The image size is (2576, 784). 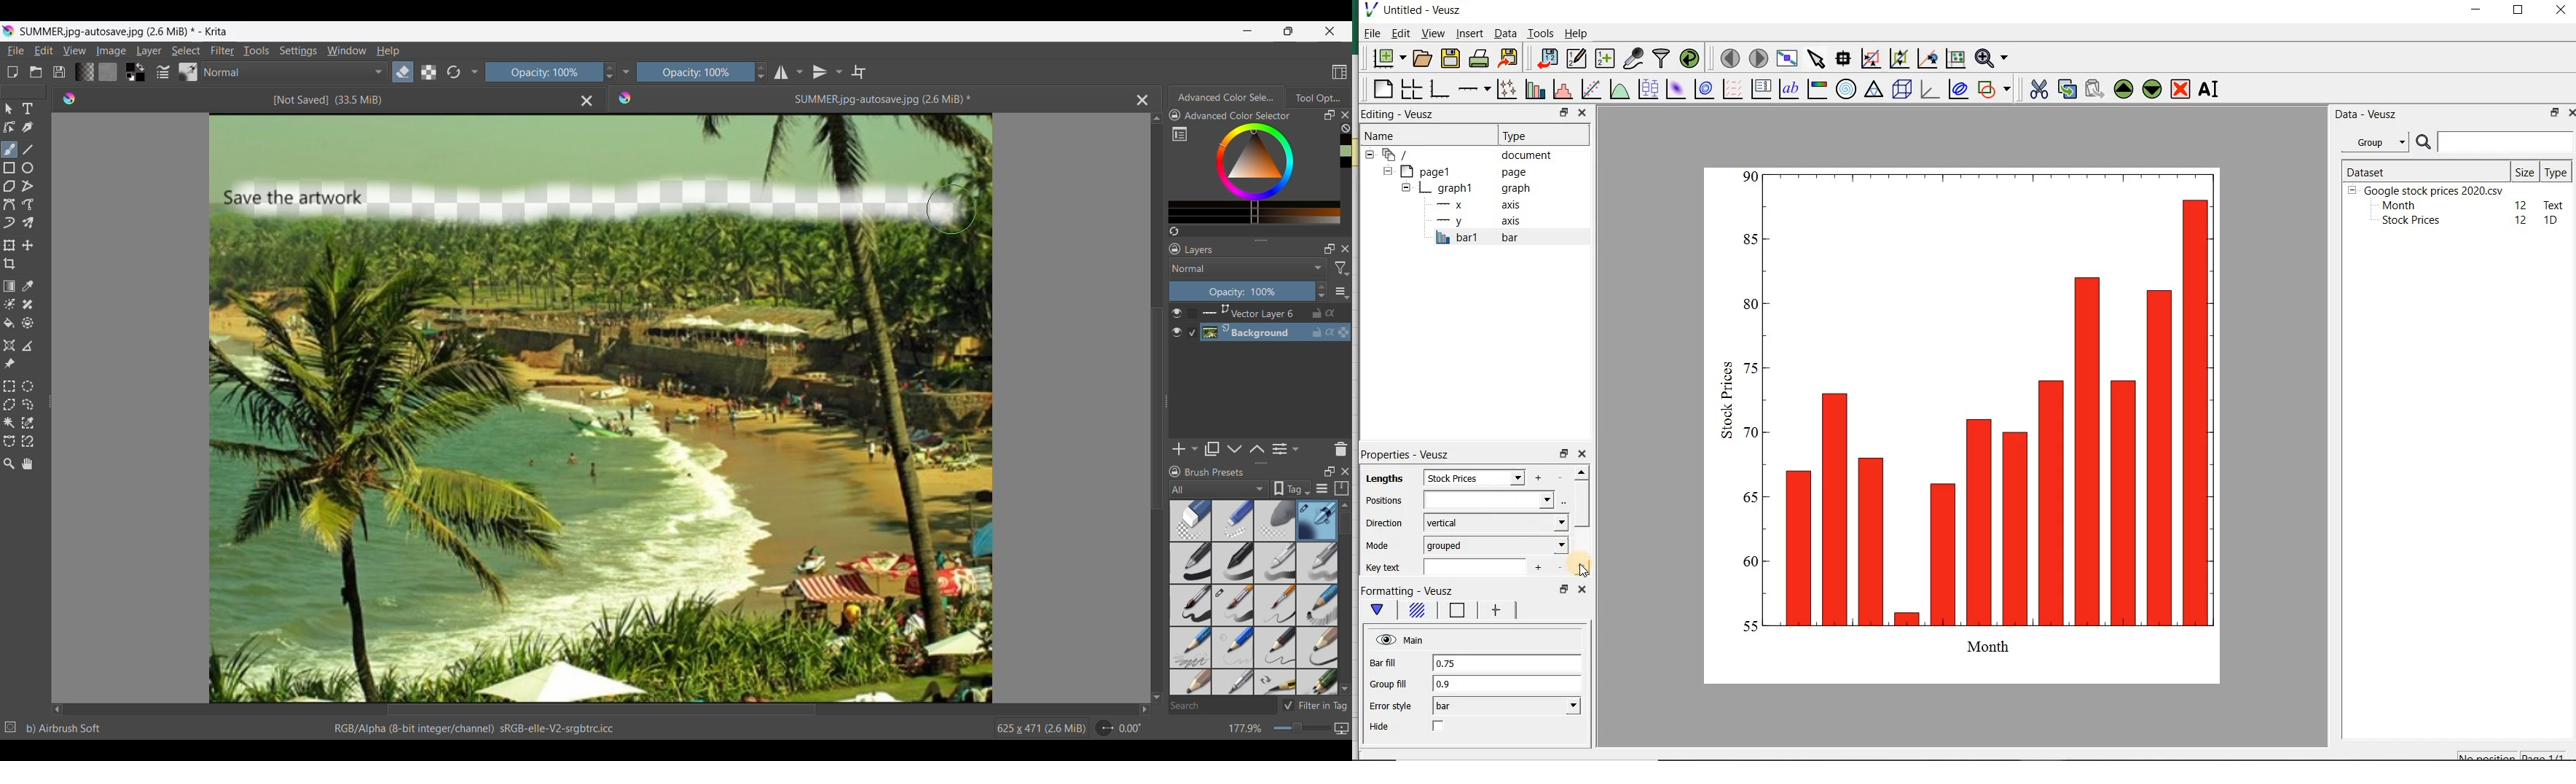 I want to click on Move a layer, so click(x=27, y=245).